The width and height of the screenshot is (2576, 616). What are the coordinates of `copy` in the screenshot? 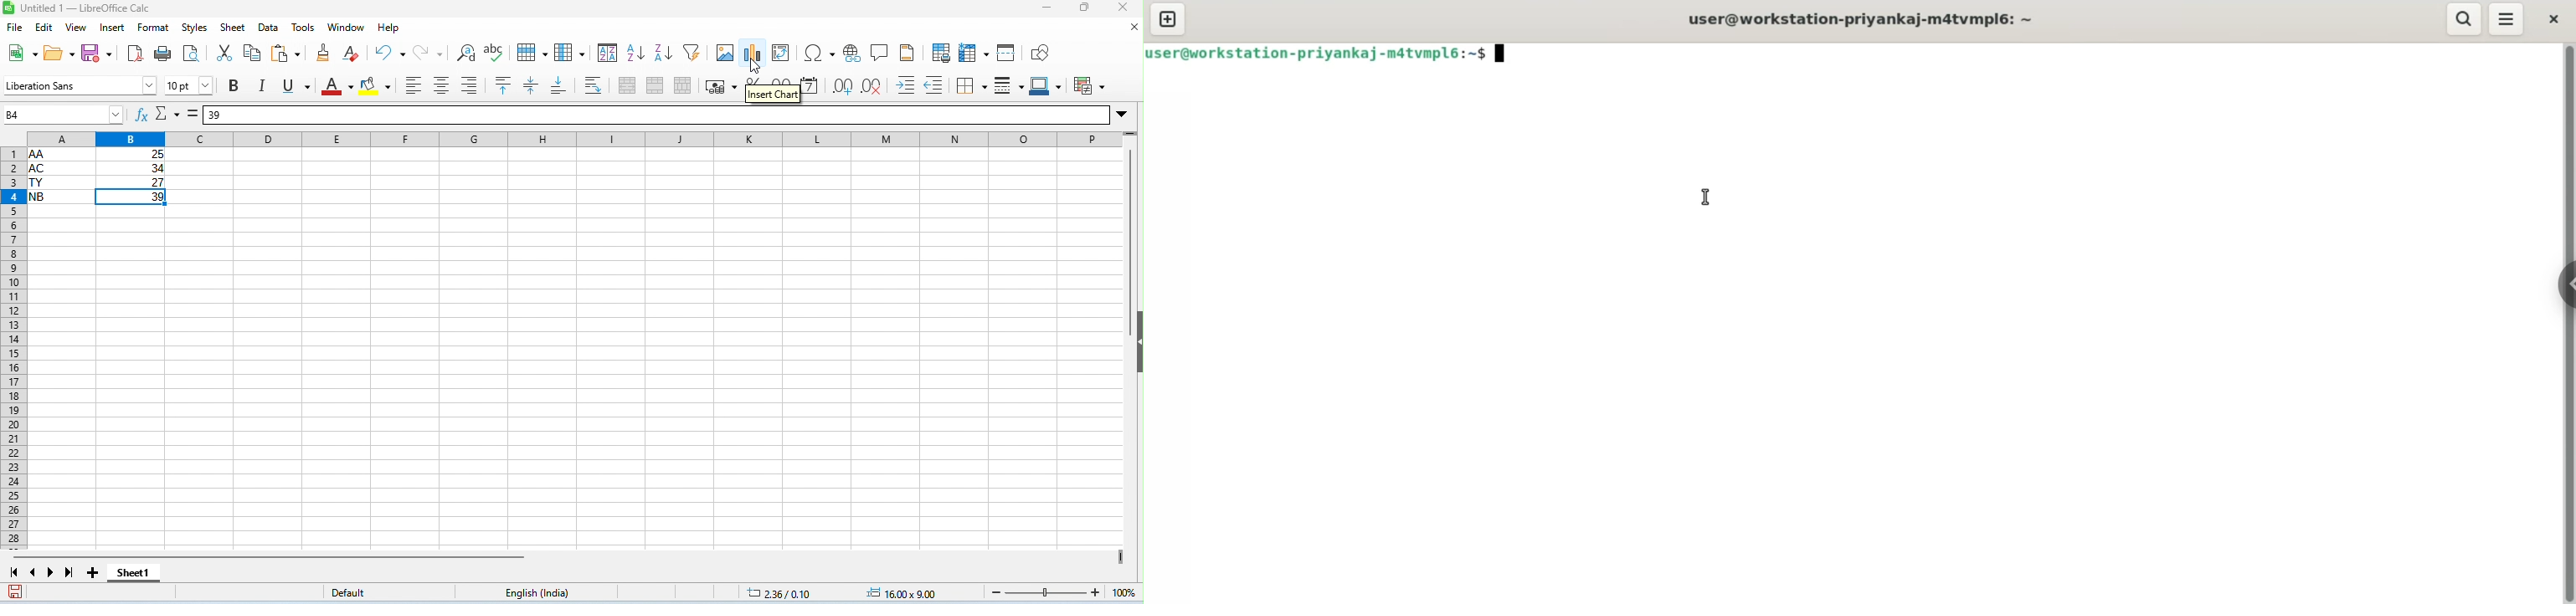 It's located at (253, 54).